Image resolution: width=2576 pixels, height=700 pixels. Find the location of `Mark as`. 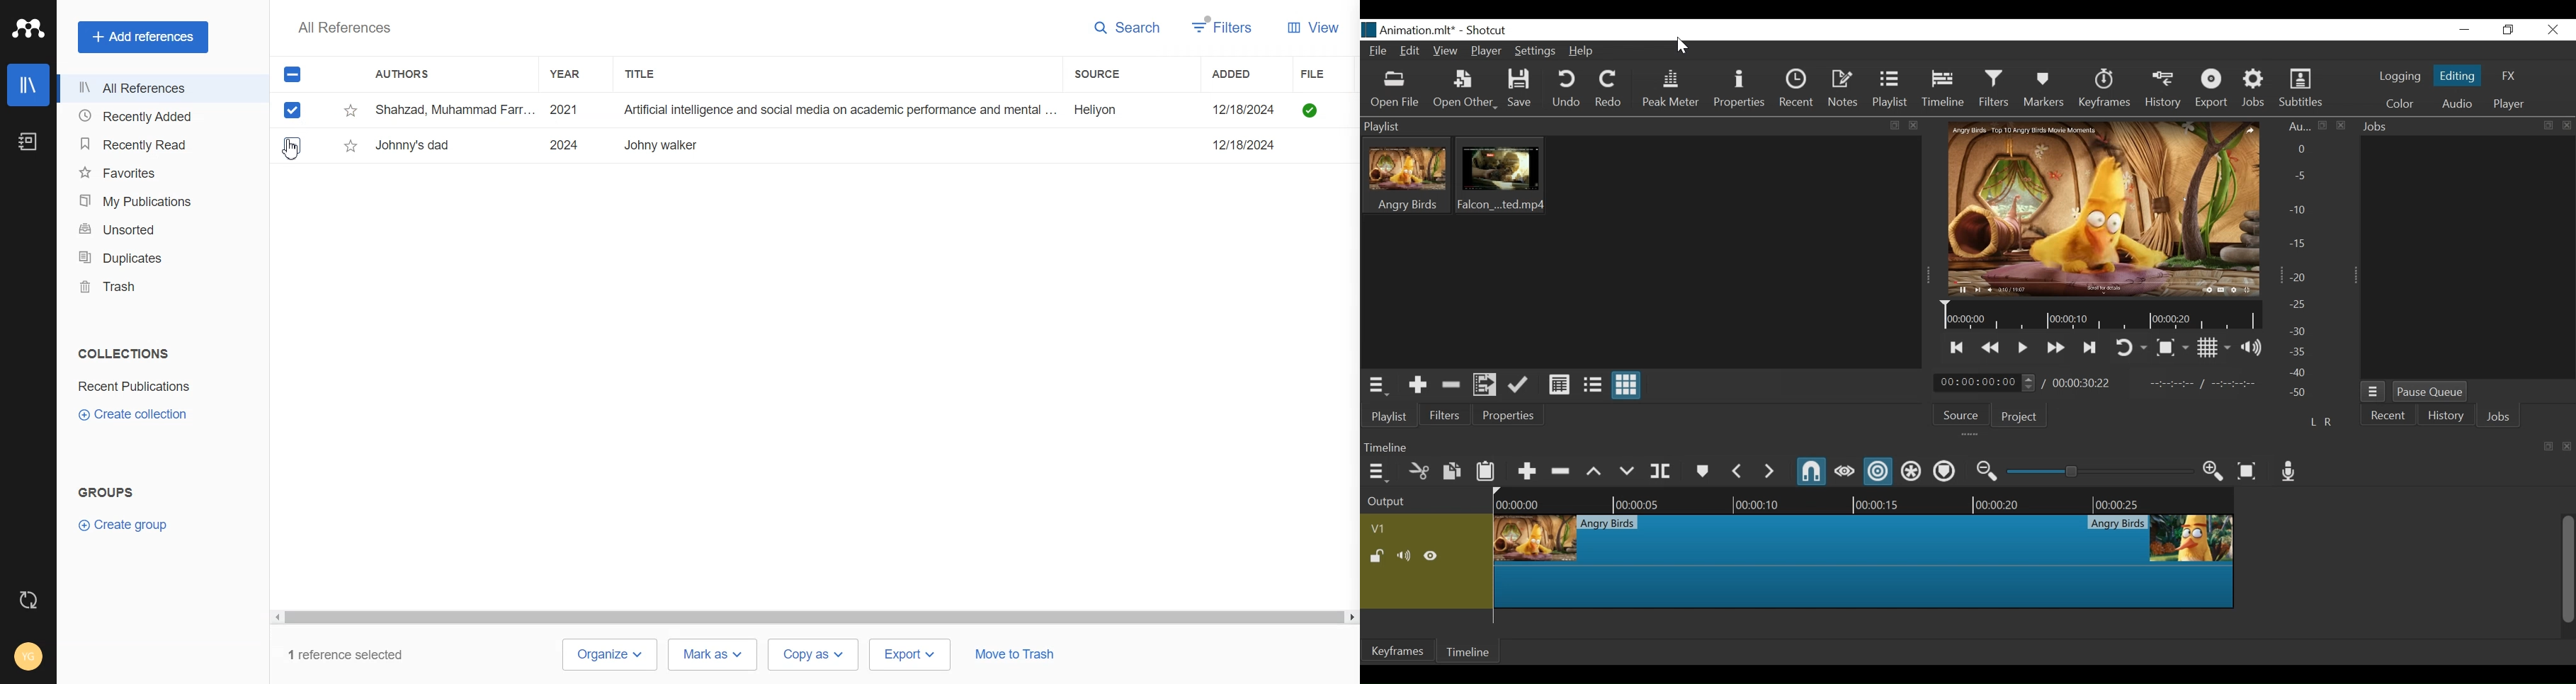

Mark as is located at coordinates (713, 654).